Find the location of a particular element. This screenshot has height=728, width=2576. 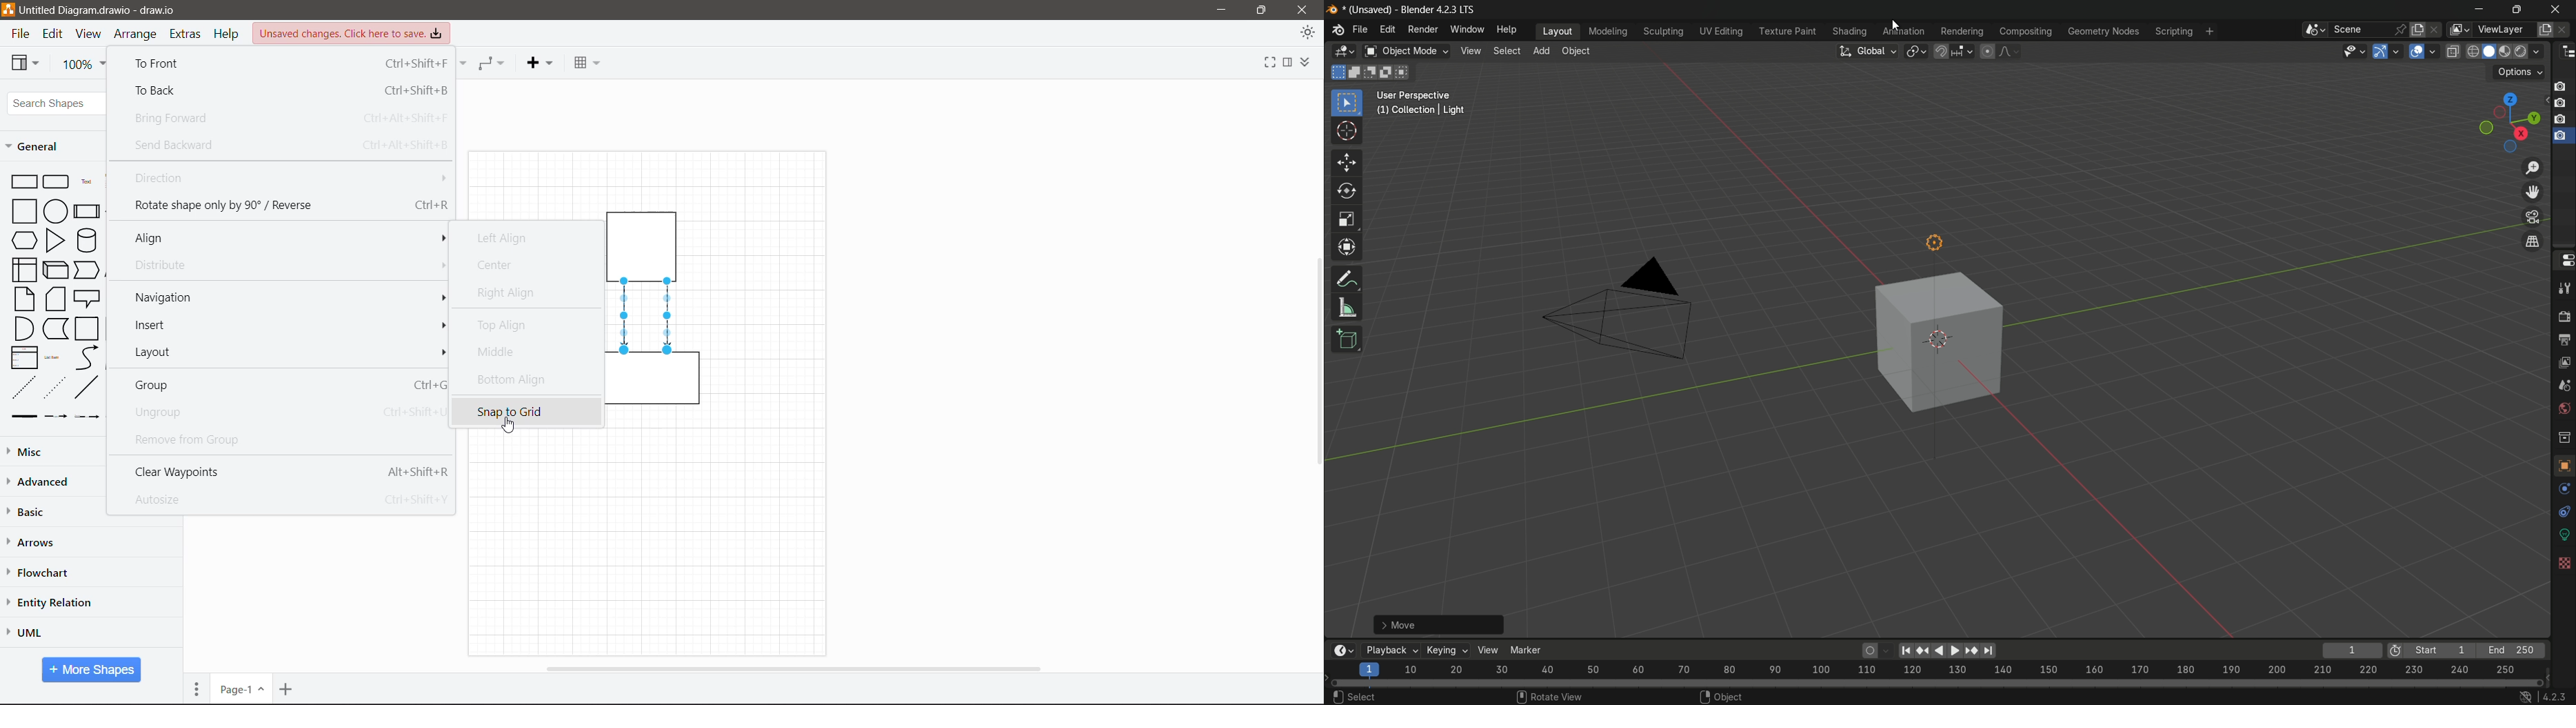

Process is located at coordinates (86, 210).